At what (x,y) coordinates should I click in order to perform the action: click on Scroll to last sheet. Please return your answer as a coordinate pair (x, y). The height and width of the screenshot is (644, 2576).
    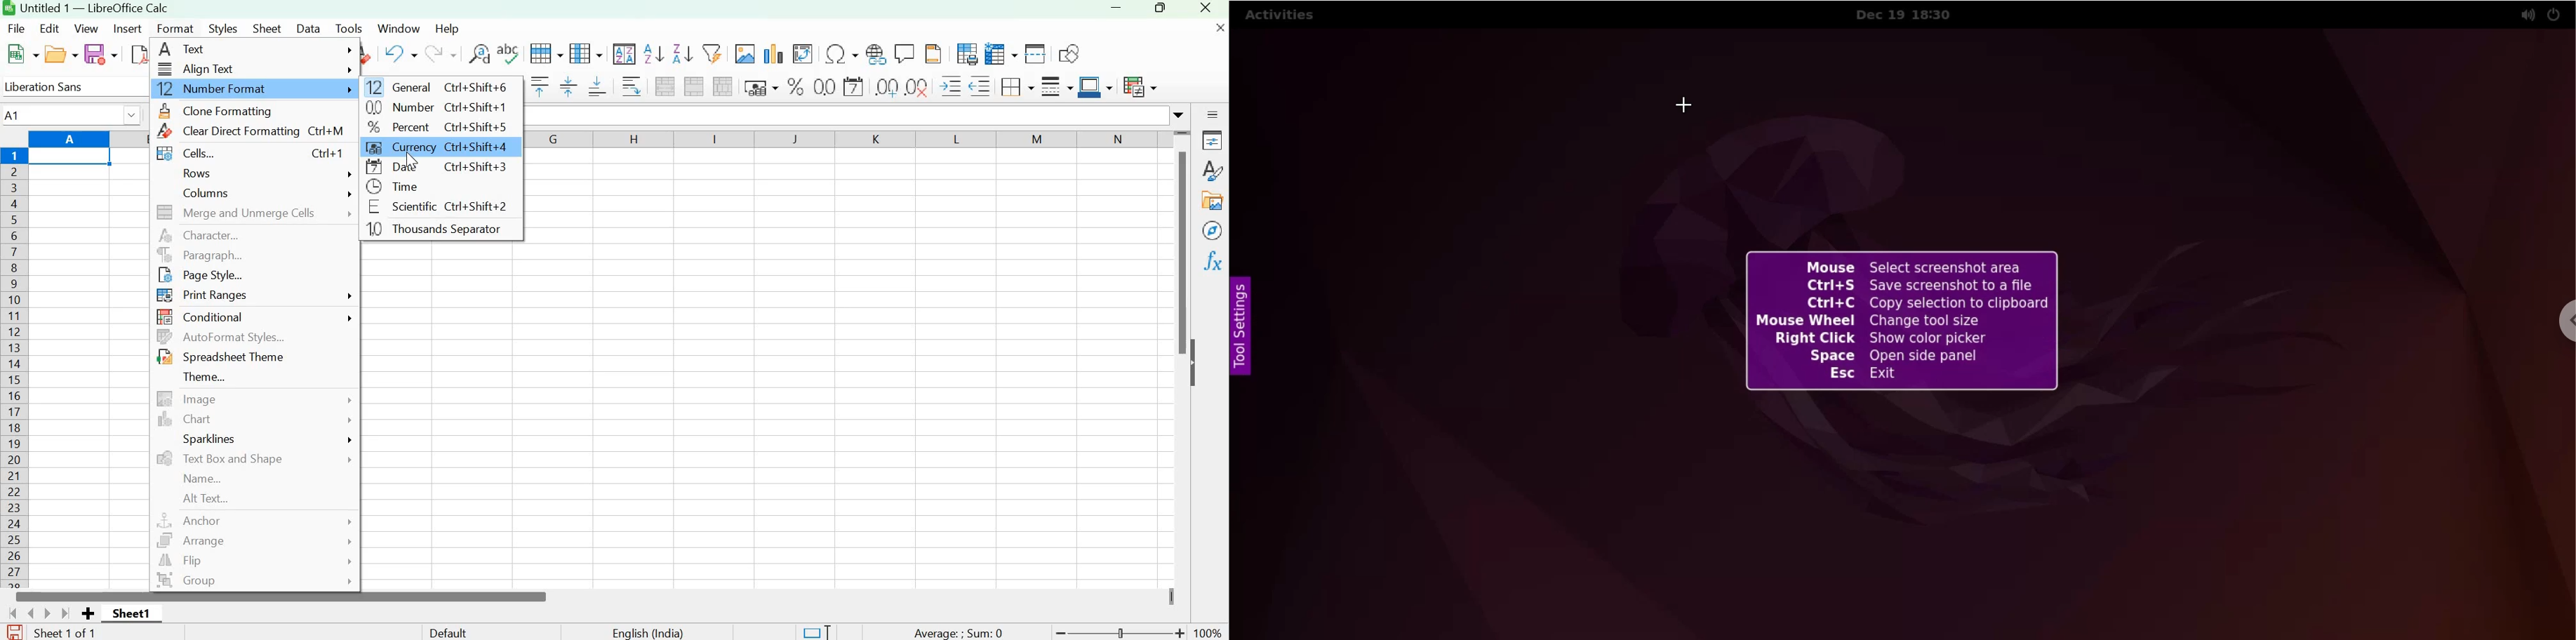
    Looking at the image, I should click on (67, 613).